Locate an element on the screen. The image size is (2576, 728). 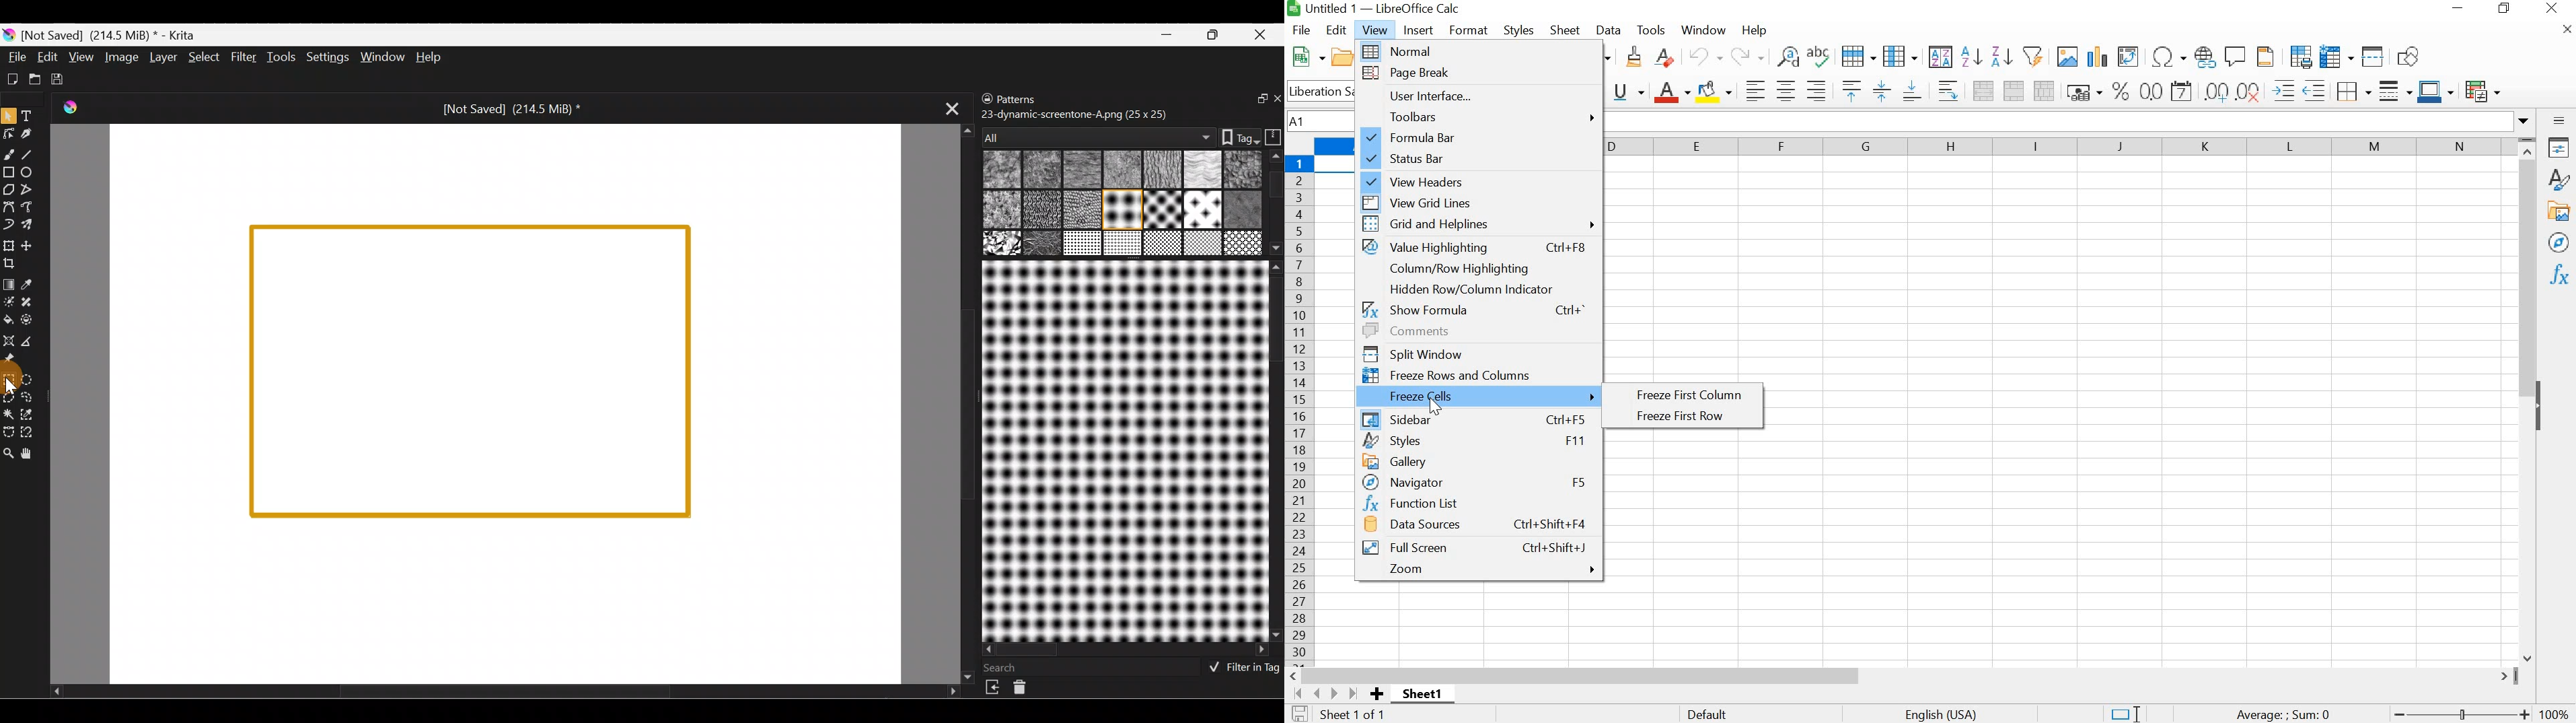
VIEW is located at coordinates (1376, 29).